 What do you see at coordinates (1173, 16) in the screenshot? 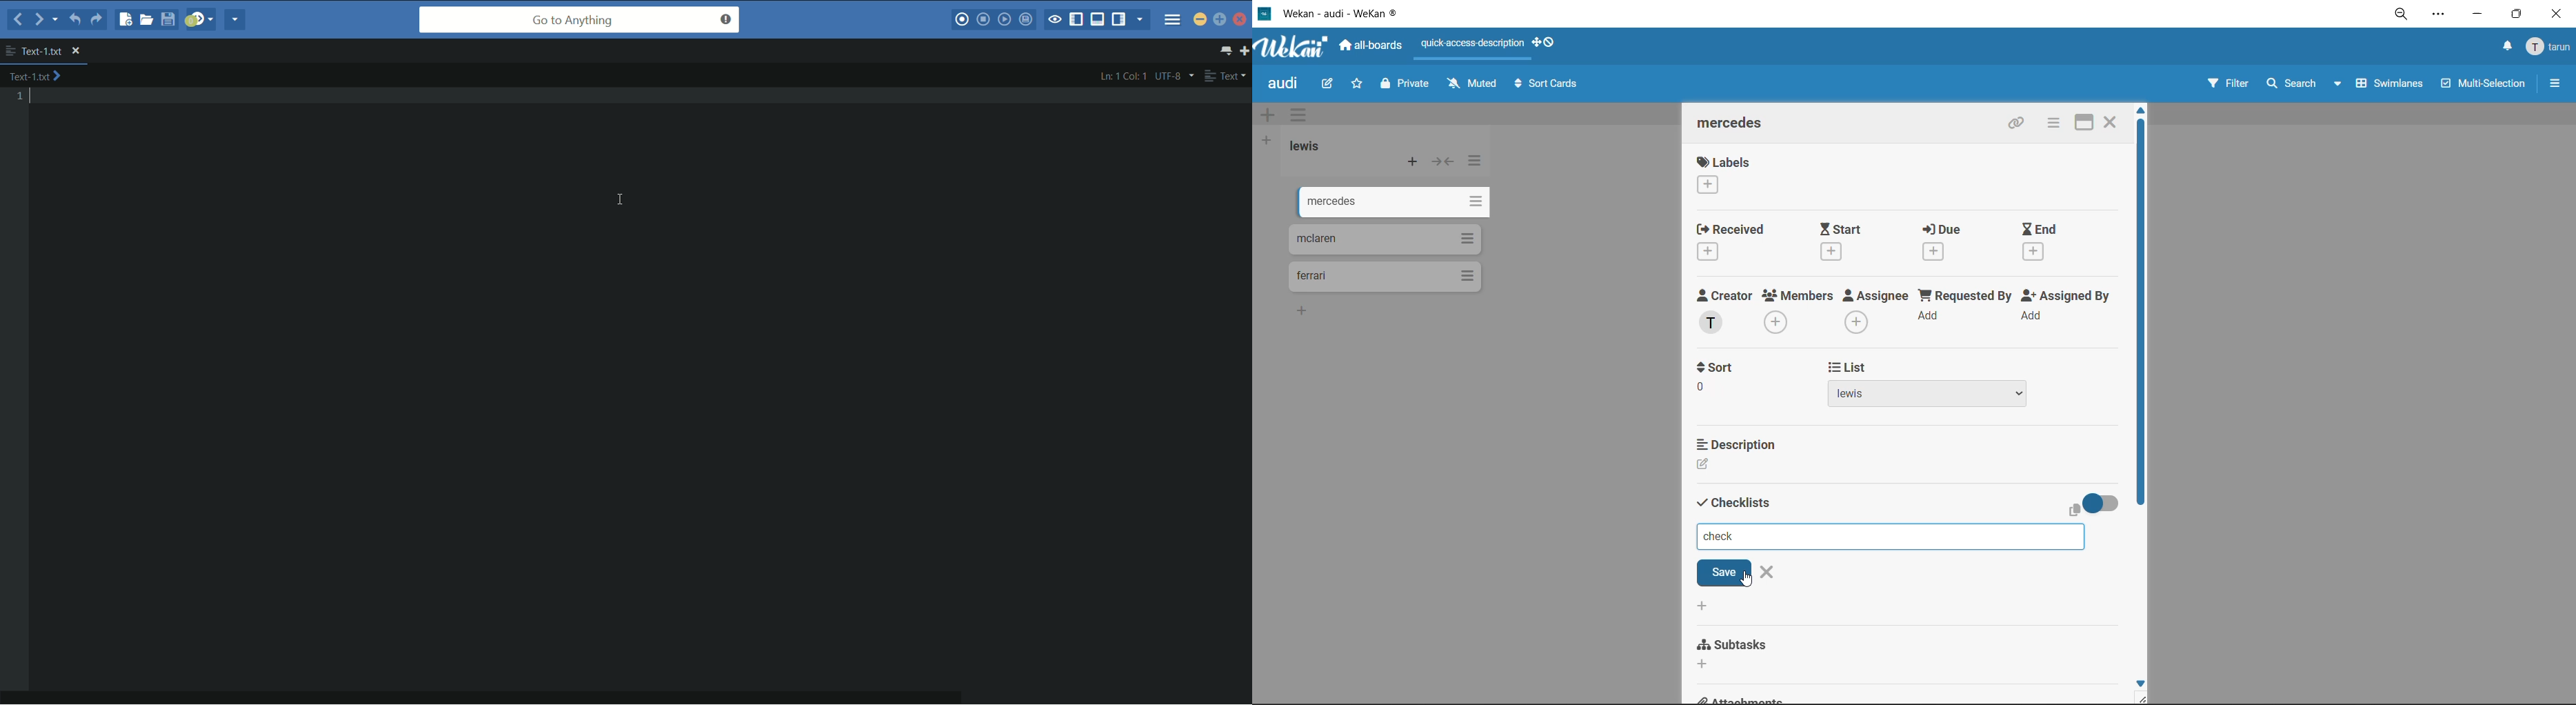
I see `menu` at bounding box center [1173, 16].